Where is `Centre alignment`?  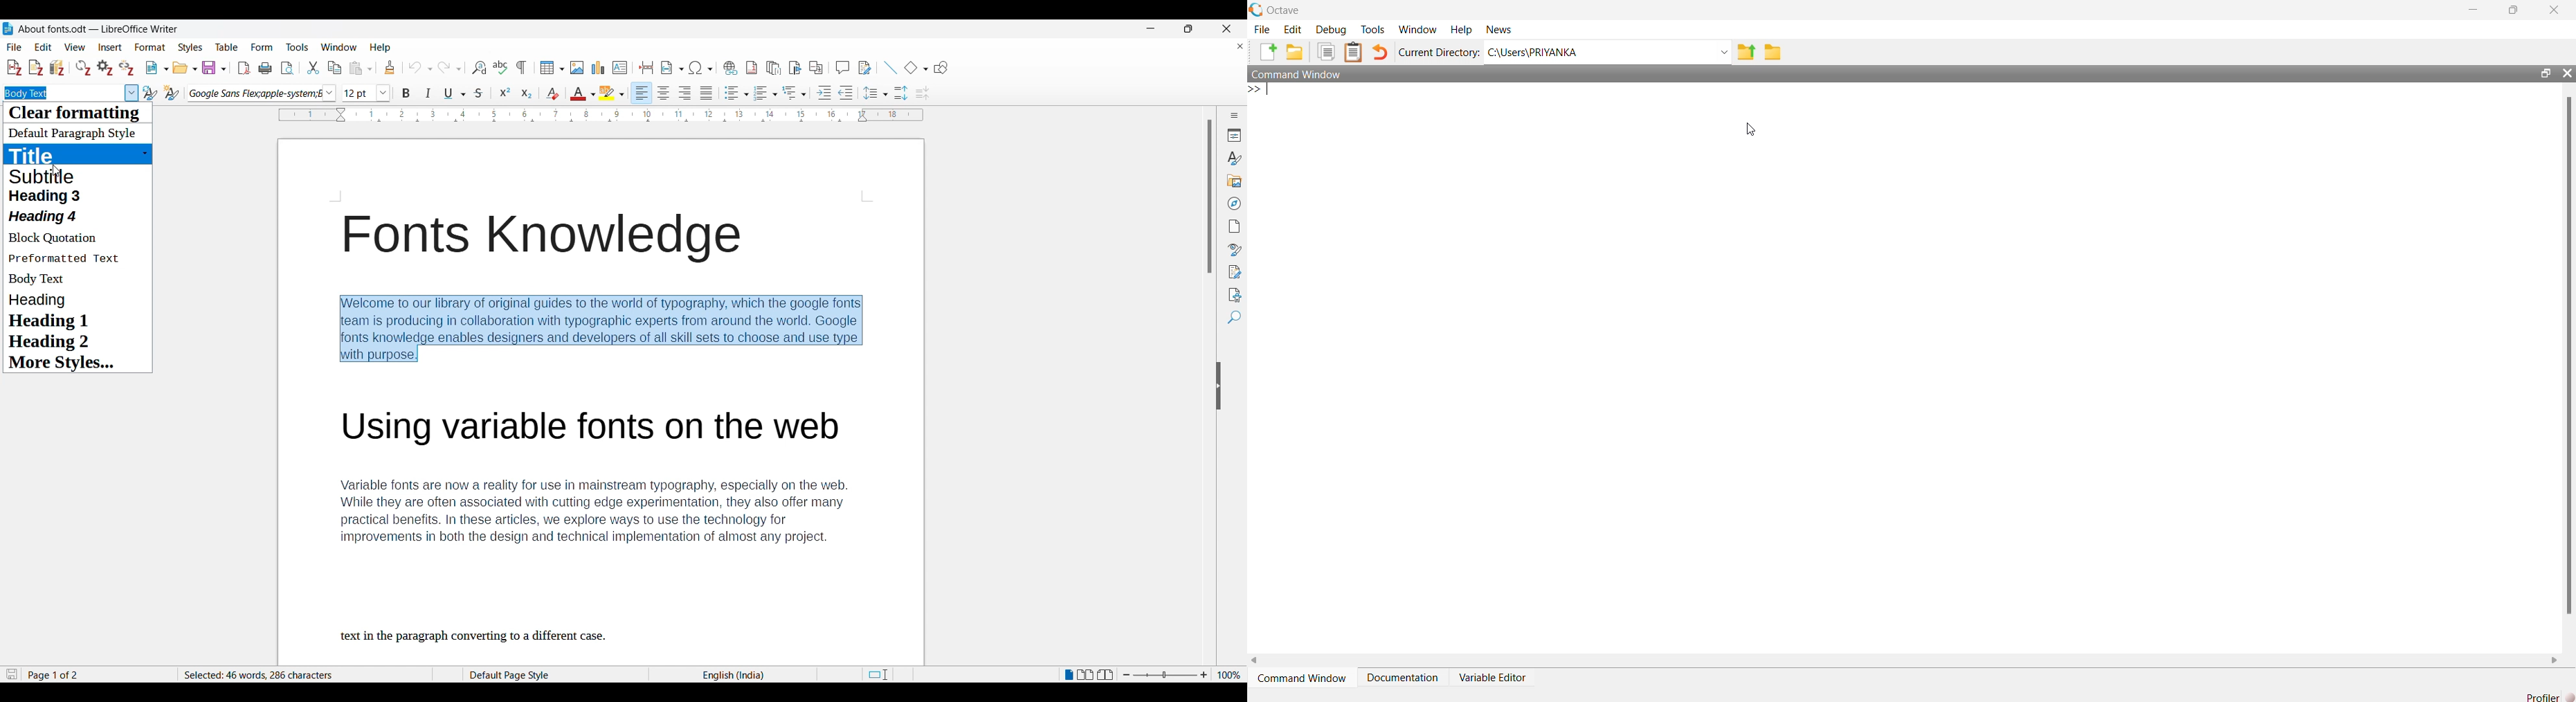
Centre alignment is located at coordinates (663, 93).